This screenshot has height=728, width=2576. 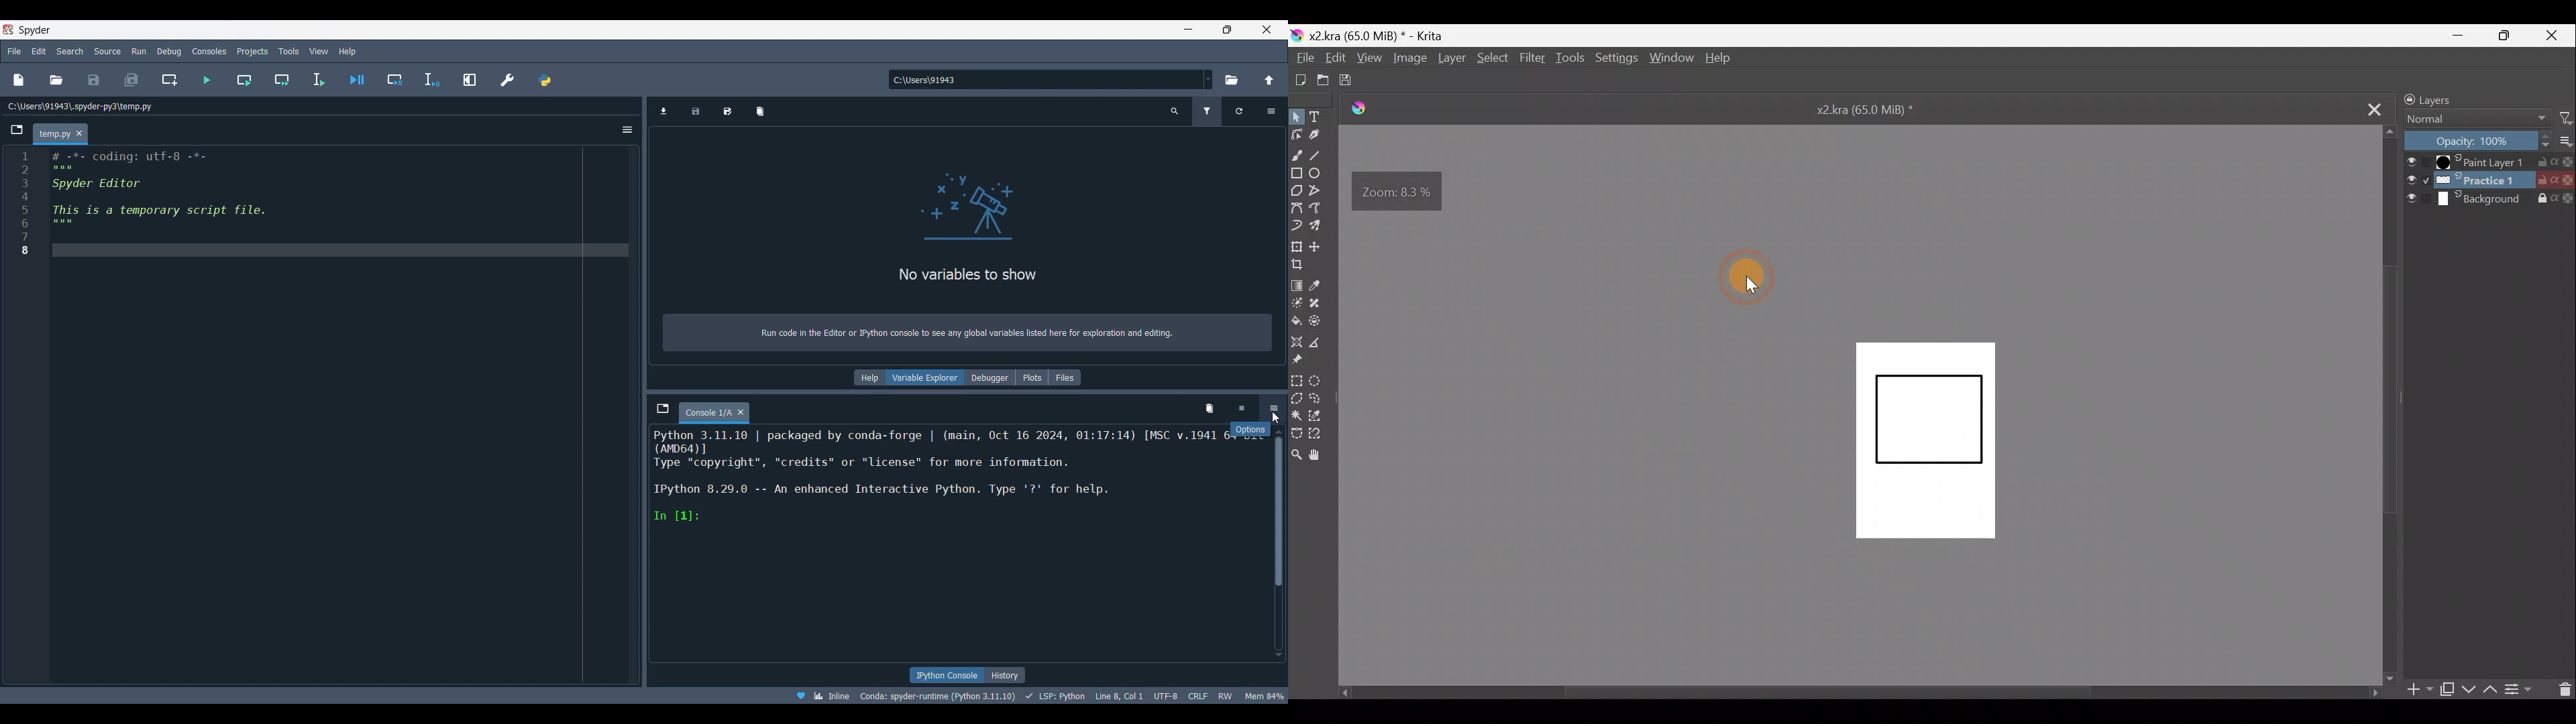 What do you see at coordinates (140, 51) in the screenshot?
I see `Run menu` at bounding box center [140, 51].